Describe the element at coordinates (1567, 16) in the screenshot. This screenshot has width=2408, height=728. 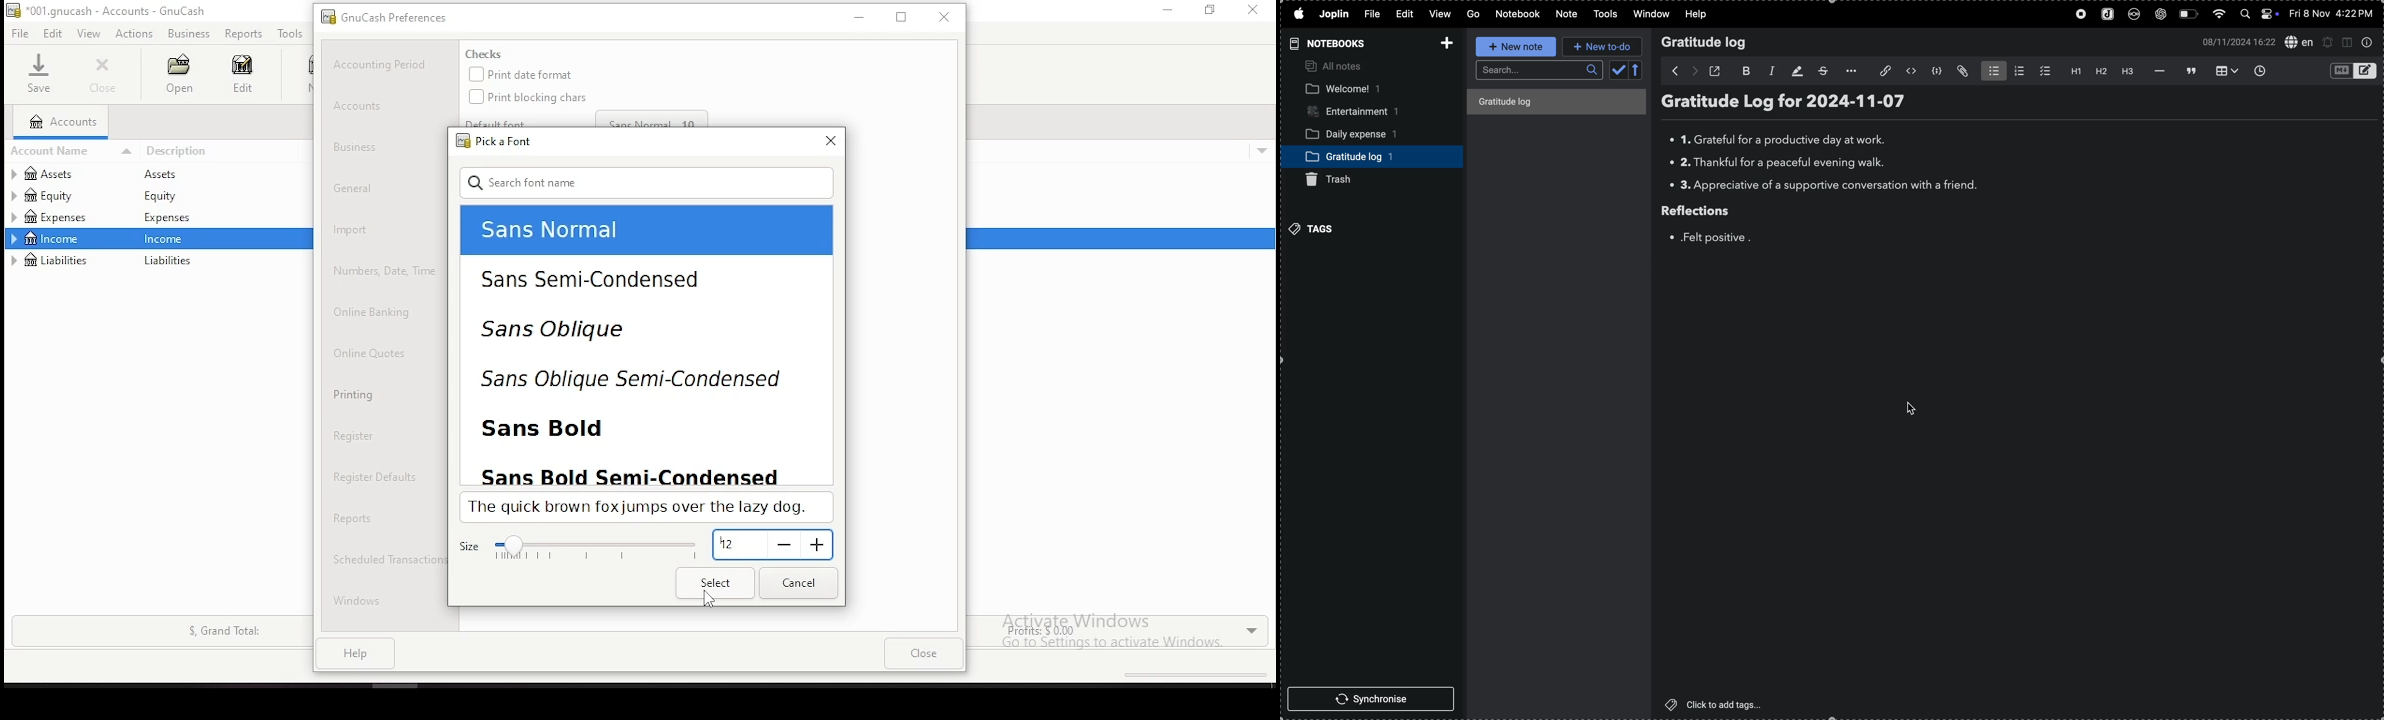
I see `note` at that location.